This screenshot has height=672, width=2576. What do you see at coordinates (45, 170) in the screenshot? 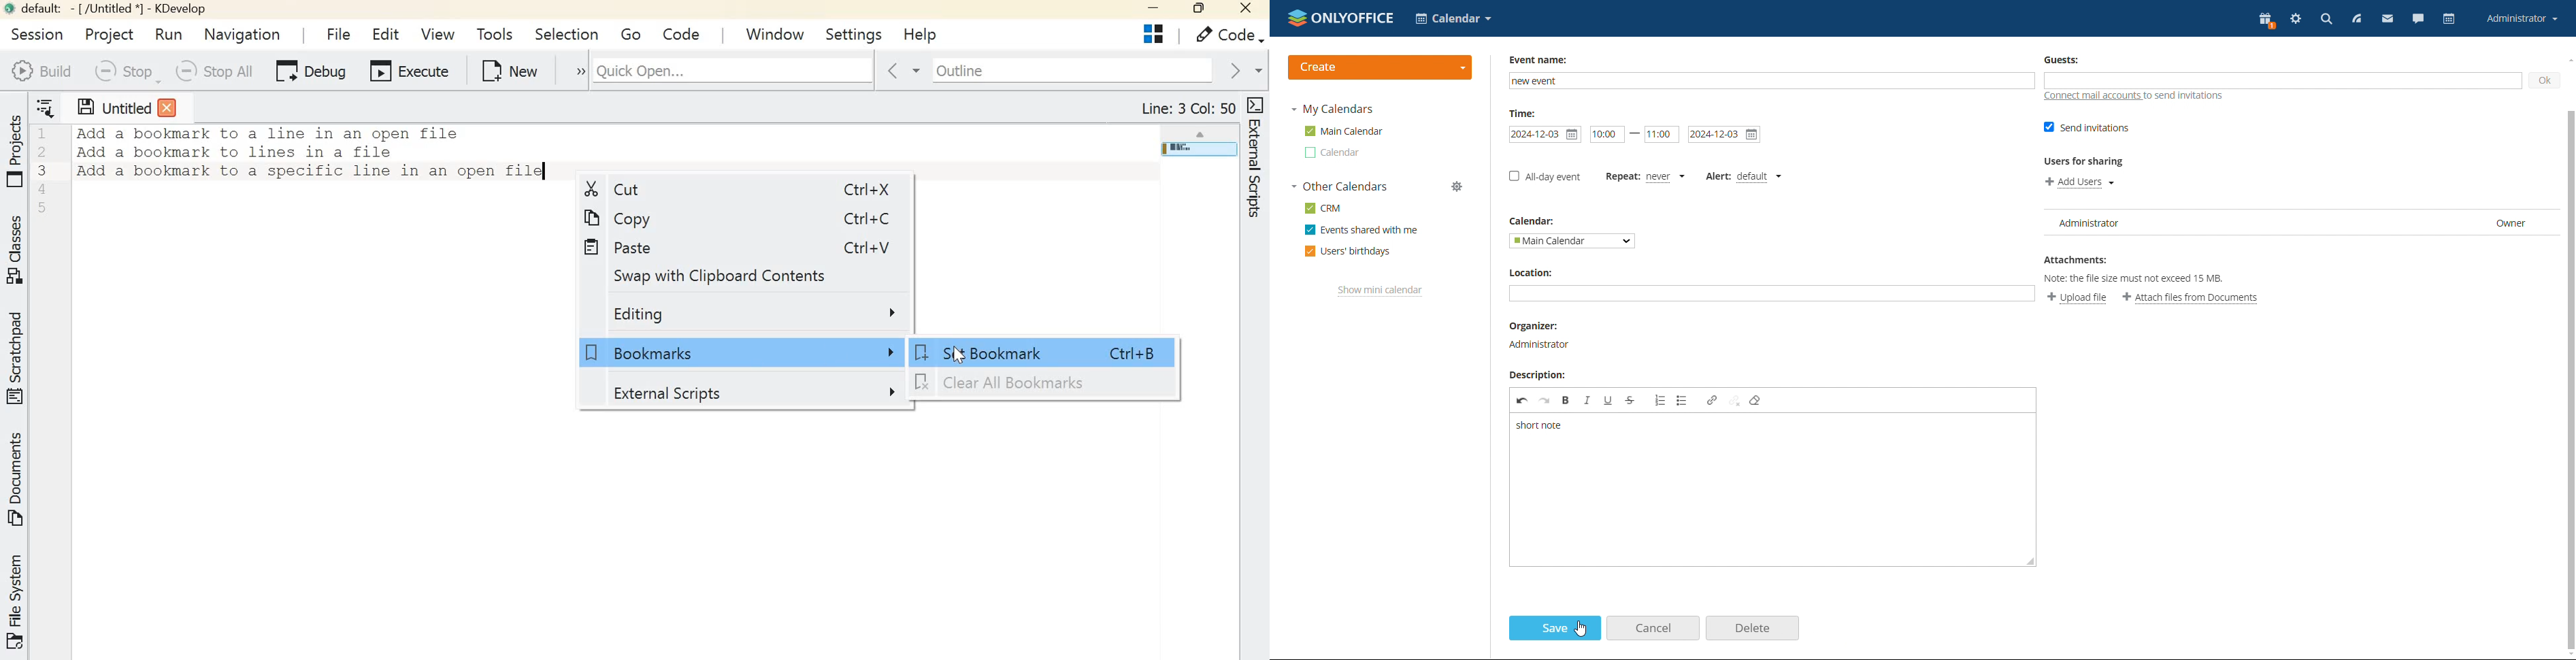
I see `Line numbers` at bounding box center [45, 170].